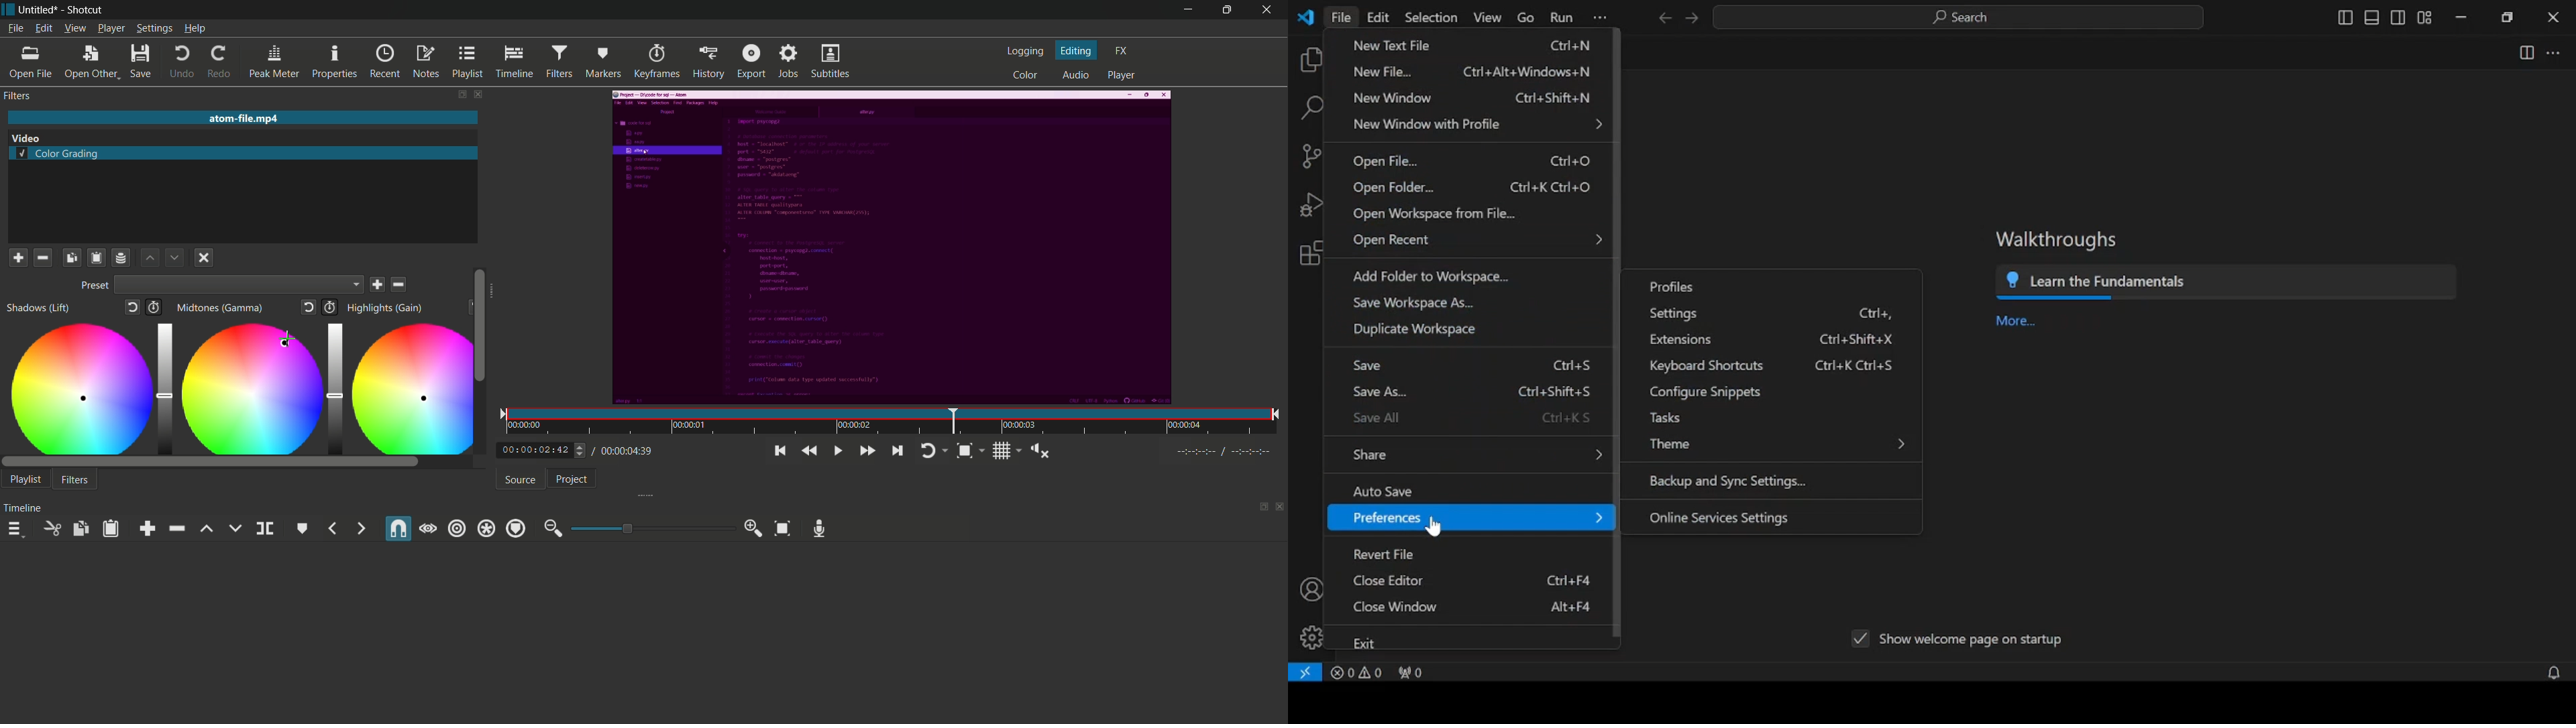 This screenshot has width=2576, height=728. What do you see at coordinates (476, 94) in the screenshot?
I see `close filter` at bounding box center [476, 94].